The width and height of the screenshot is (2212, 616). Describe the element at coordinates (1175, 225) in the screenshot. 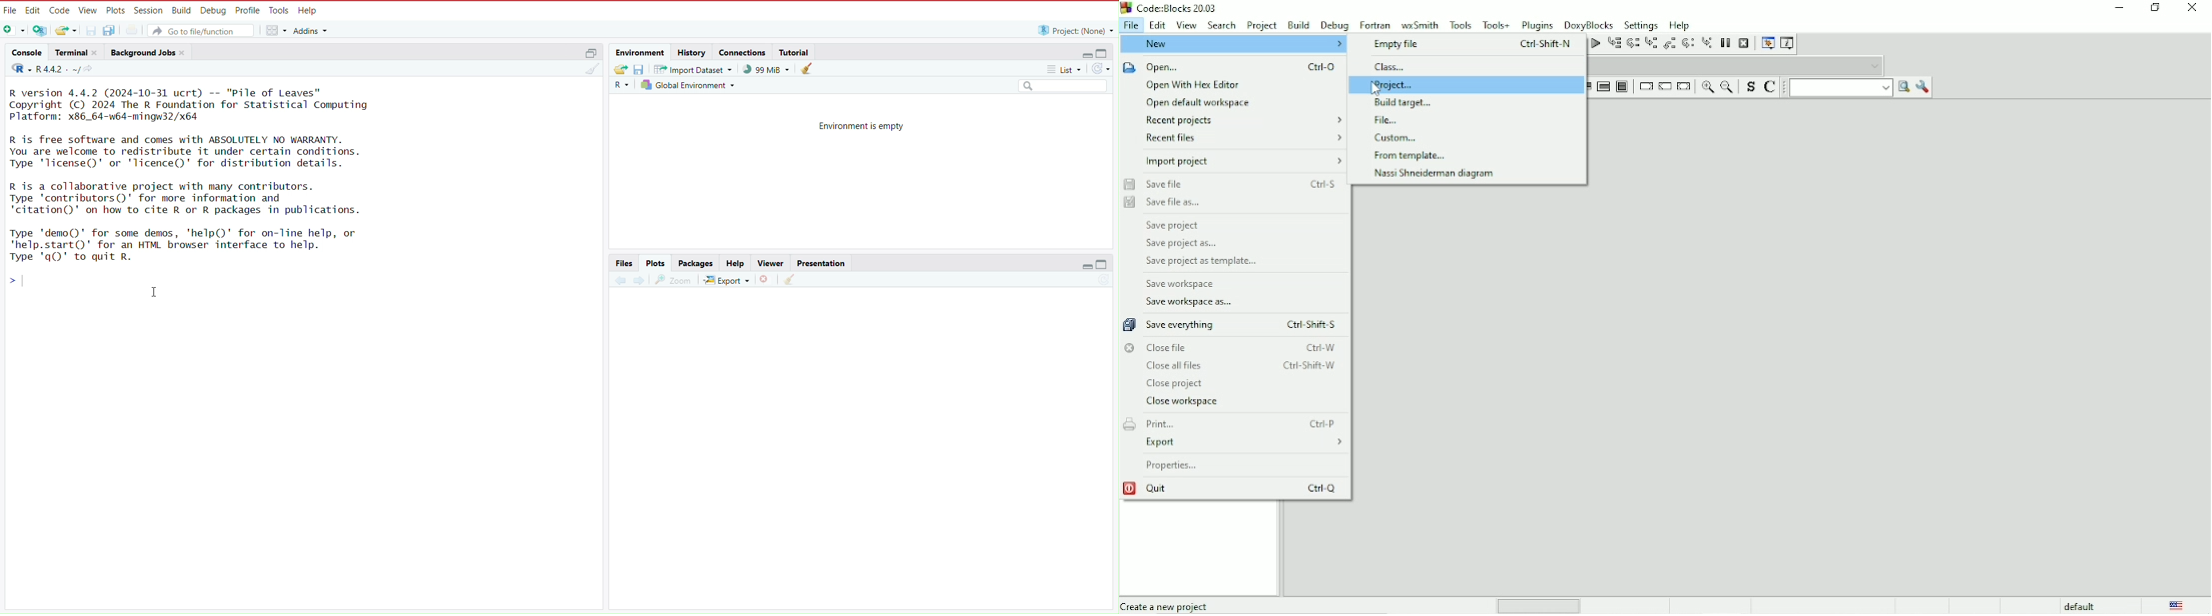

I see `Save project` at that location.